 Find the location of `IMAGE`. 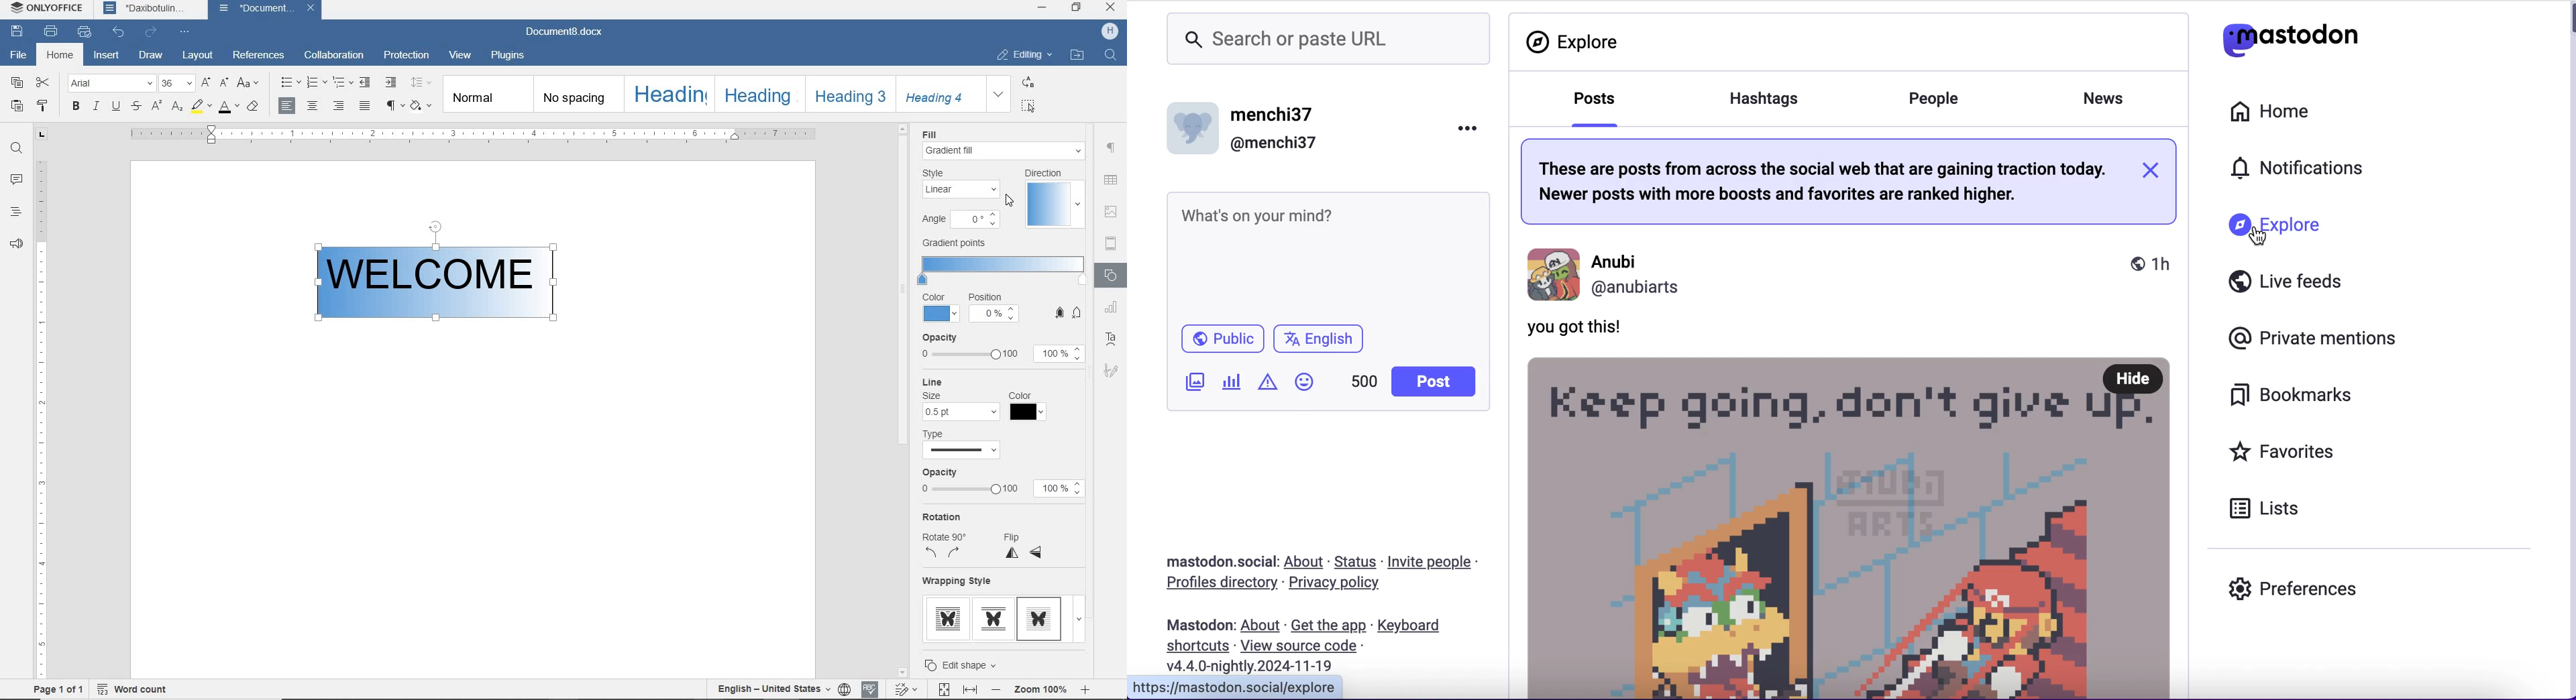

IMAGE is located at coordinates (1112, 211).